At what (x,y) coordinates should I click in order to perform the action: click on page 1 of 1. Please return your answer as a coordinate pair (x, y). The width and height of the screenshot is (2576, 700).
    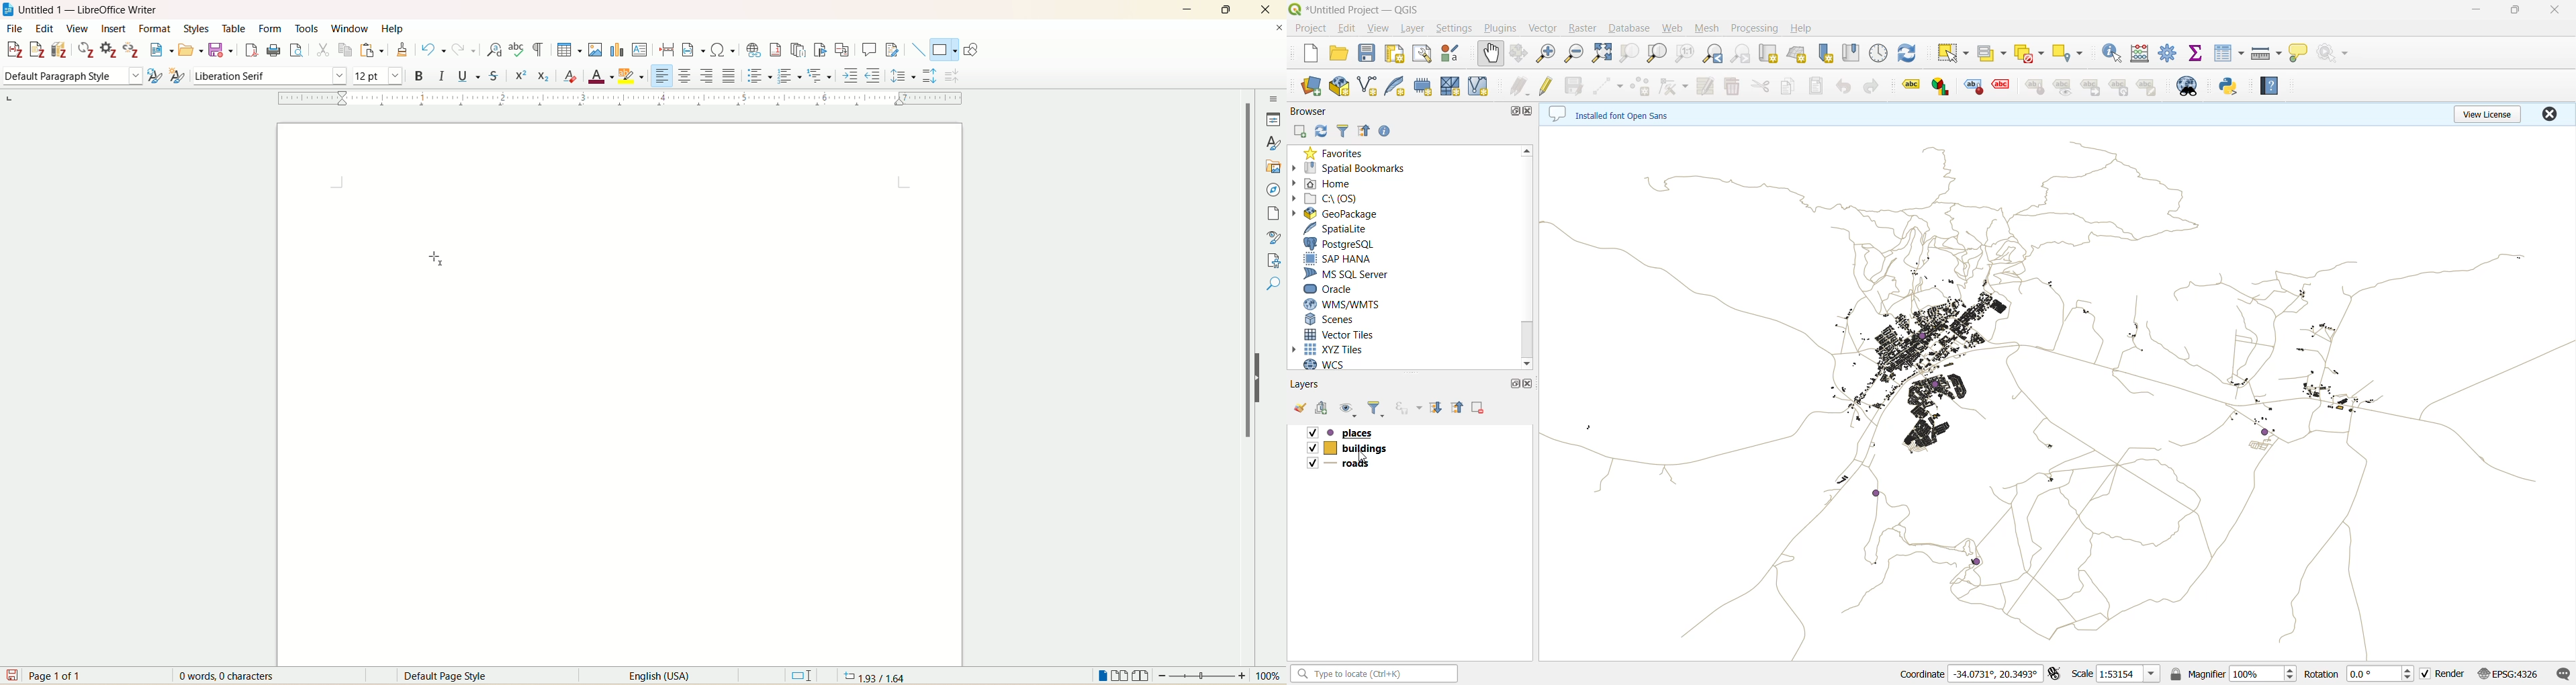
    Looking at the image, I should click on (58, 675).